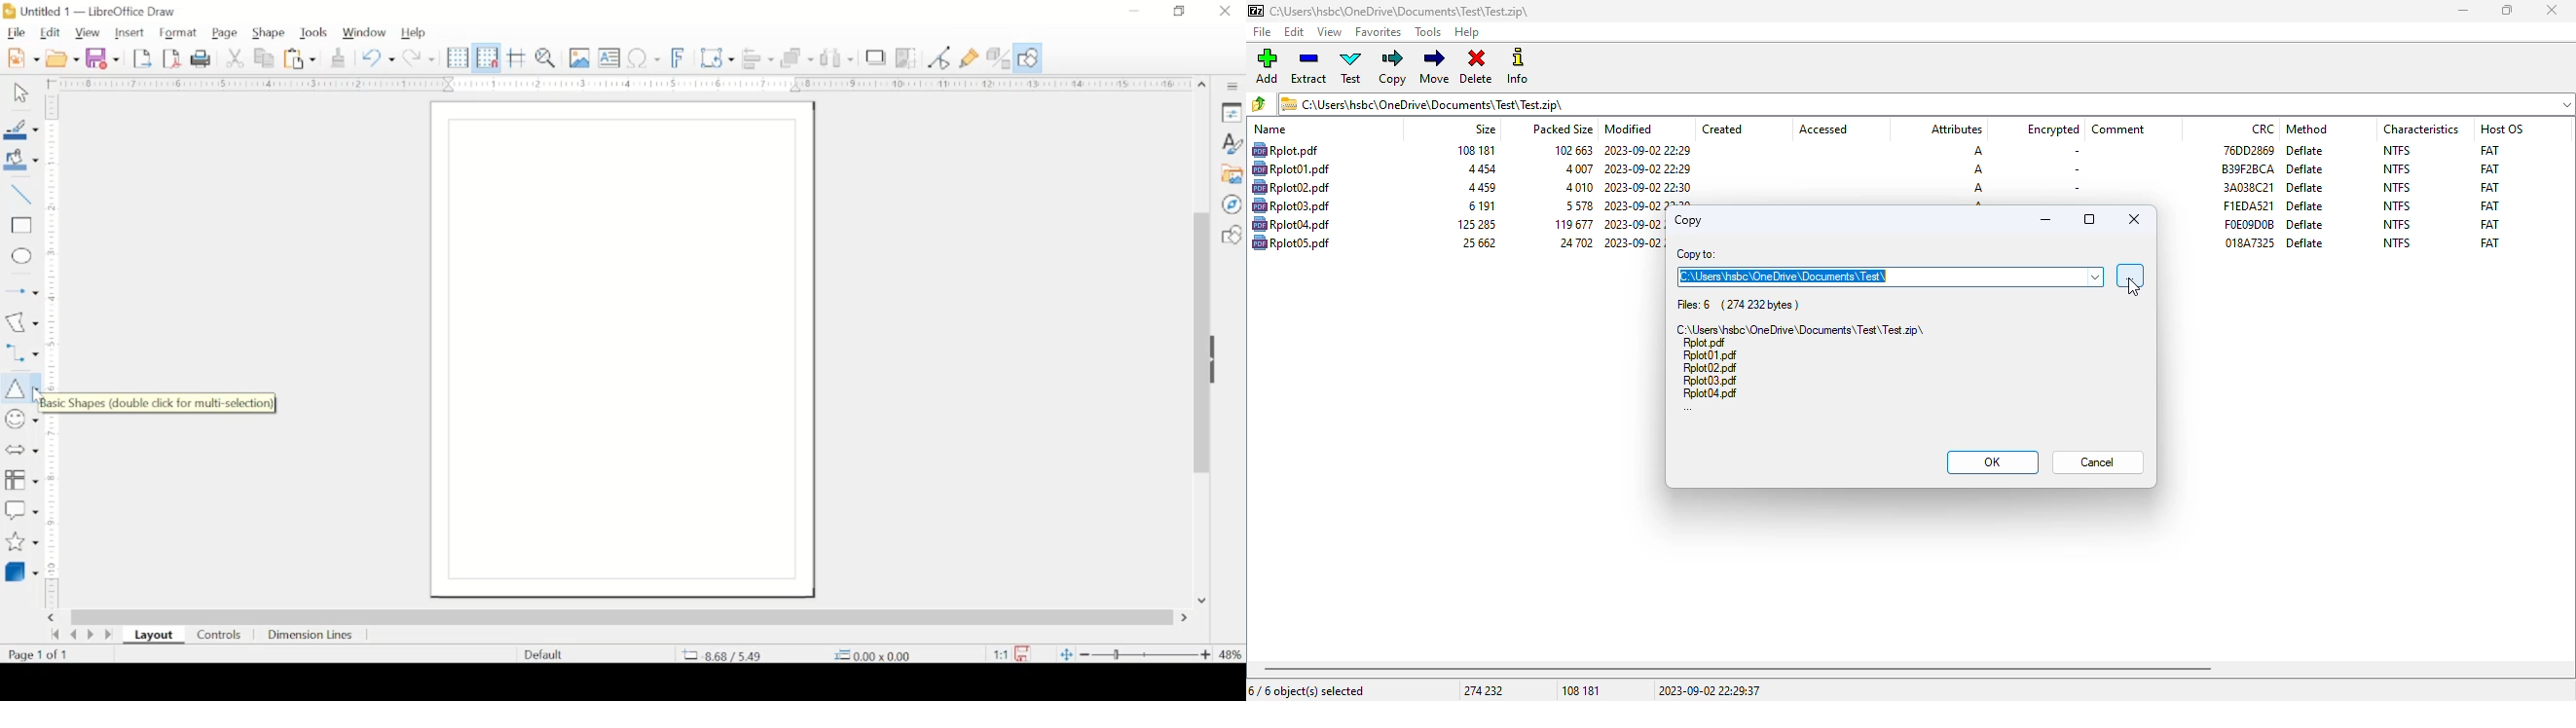 This screenshot has height=728, width=2576. I want to click on file, so click(16, 32).